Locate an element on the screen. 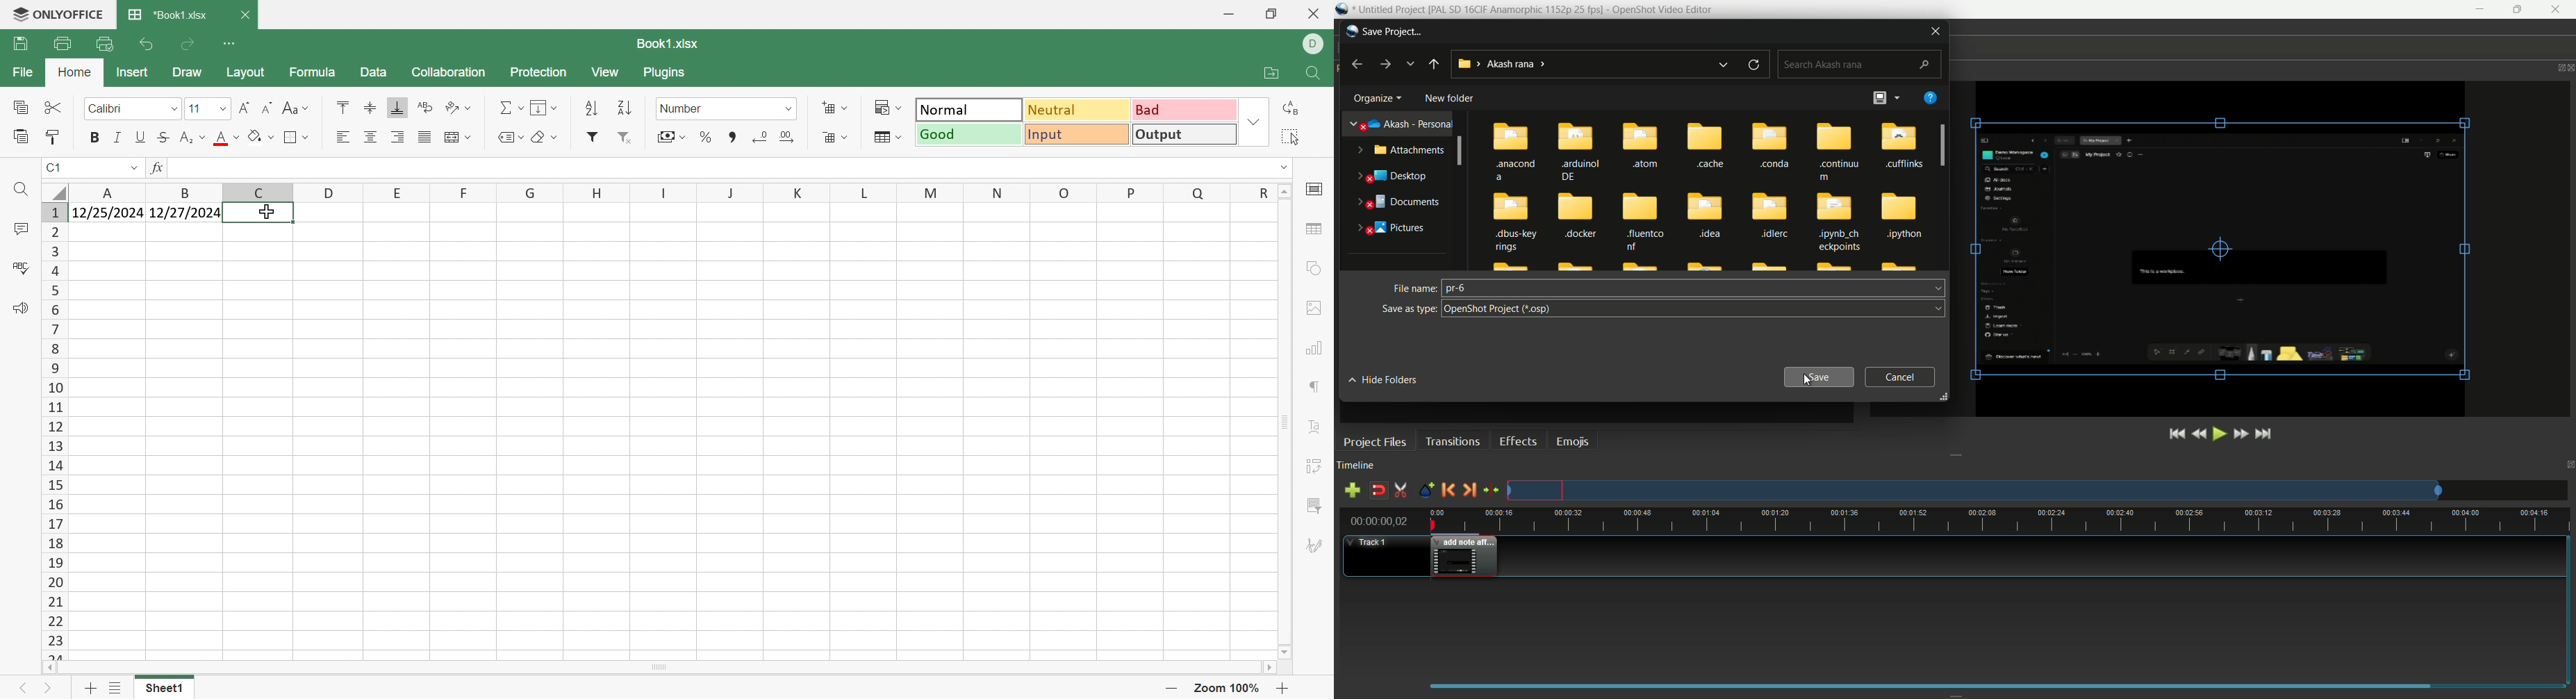 The height and width of the screenshot is (700, 2576). Scroll Up is located at coordinates (1280, 190).